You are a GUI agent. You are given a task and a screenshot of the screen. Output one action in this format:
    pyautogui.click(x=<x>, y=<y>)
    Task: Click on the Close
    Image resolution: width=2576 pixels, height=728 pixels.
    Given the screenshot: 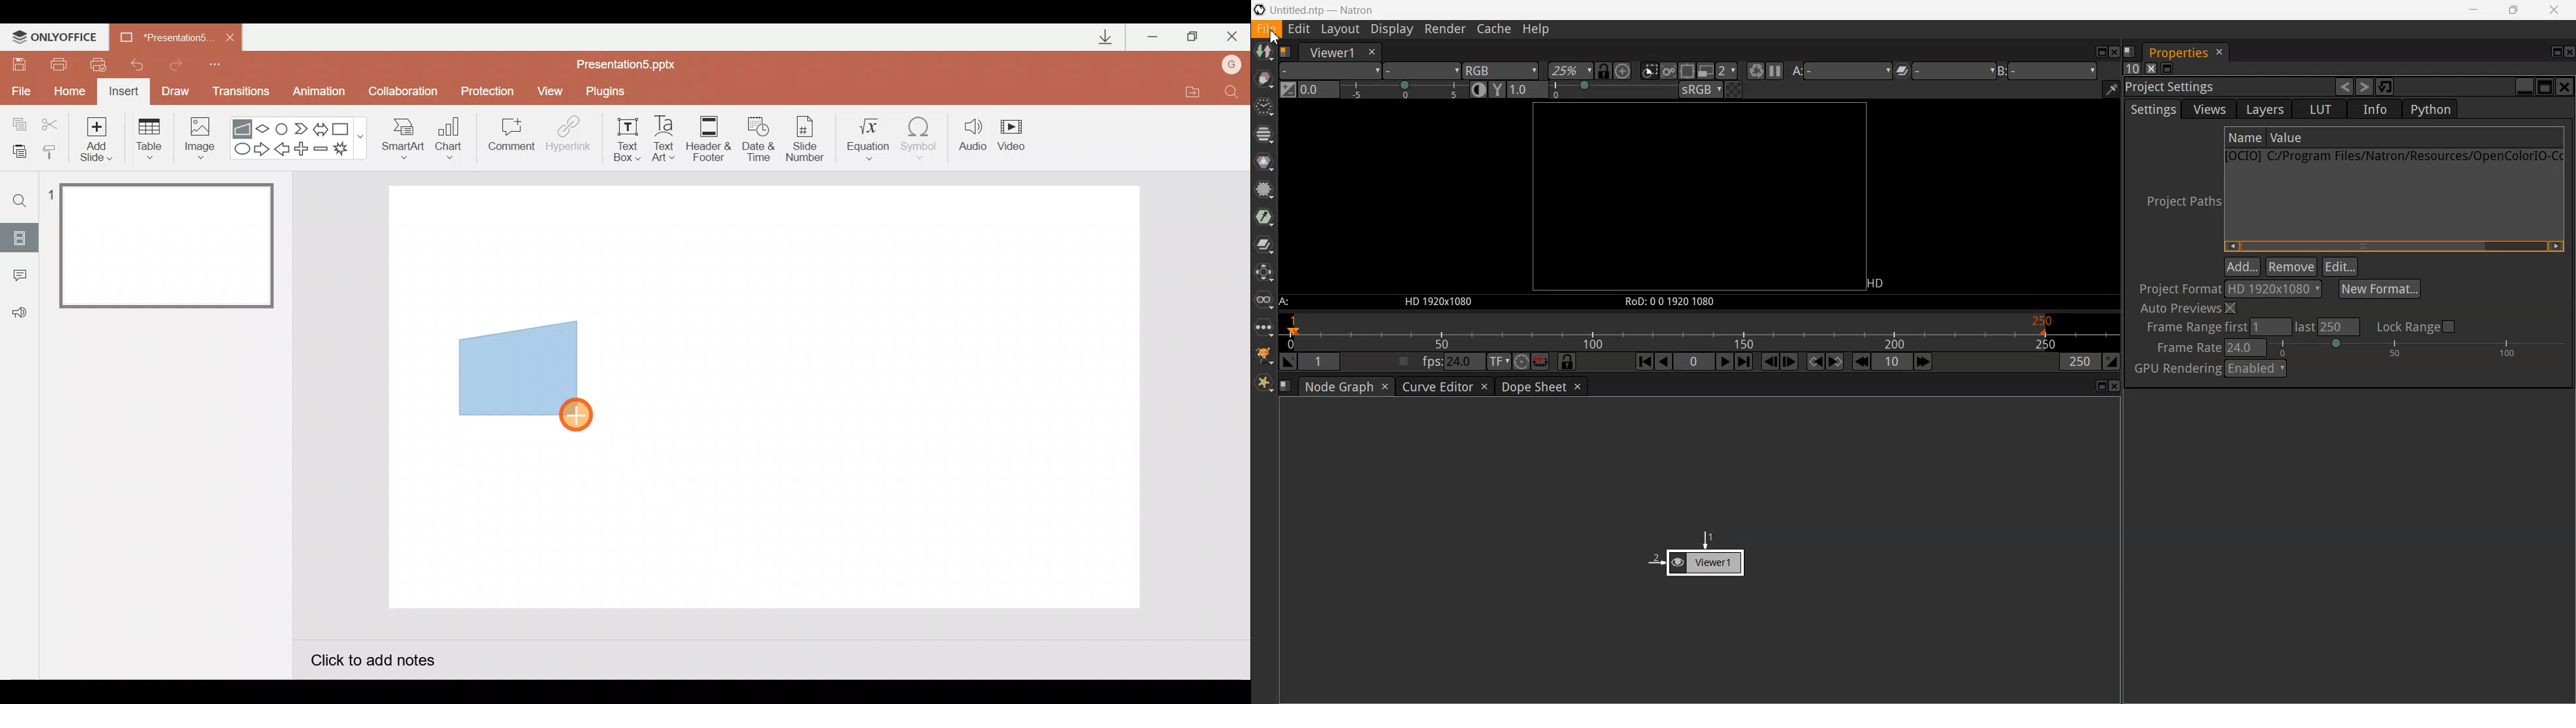 What is the action you would take?
    pyautogui.click(x=1232, y=39)
    